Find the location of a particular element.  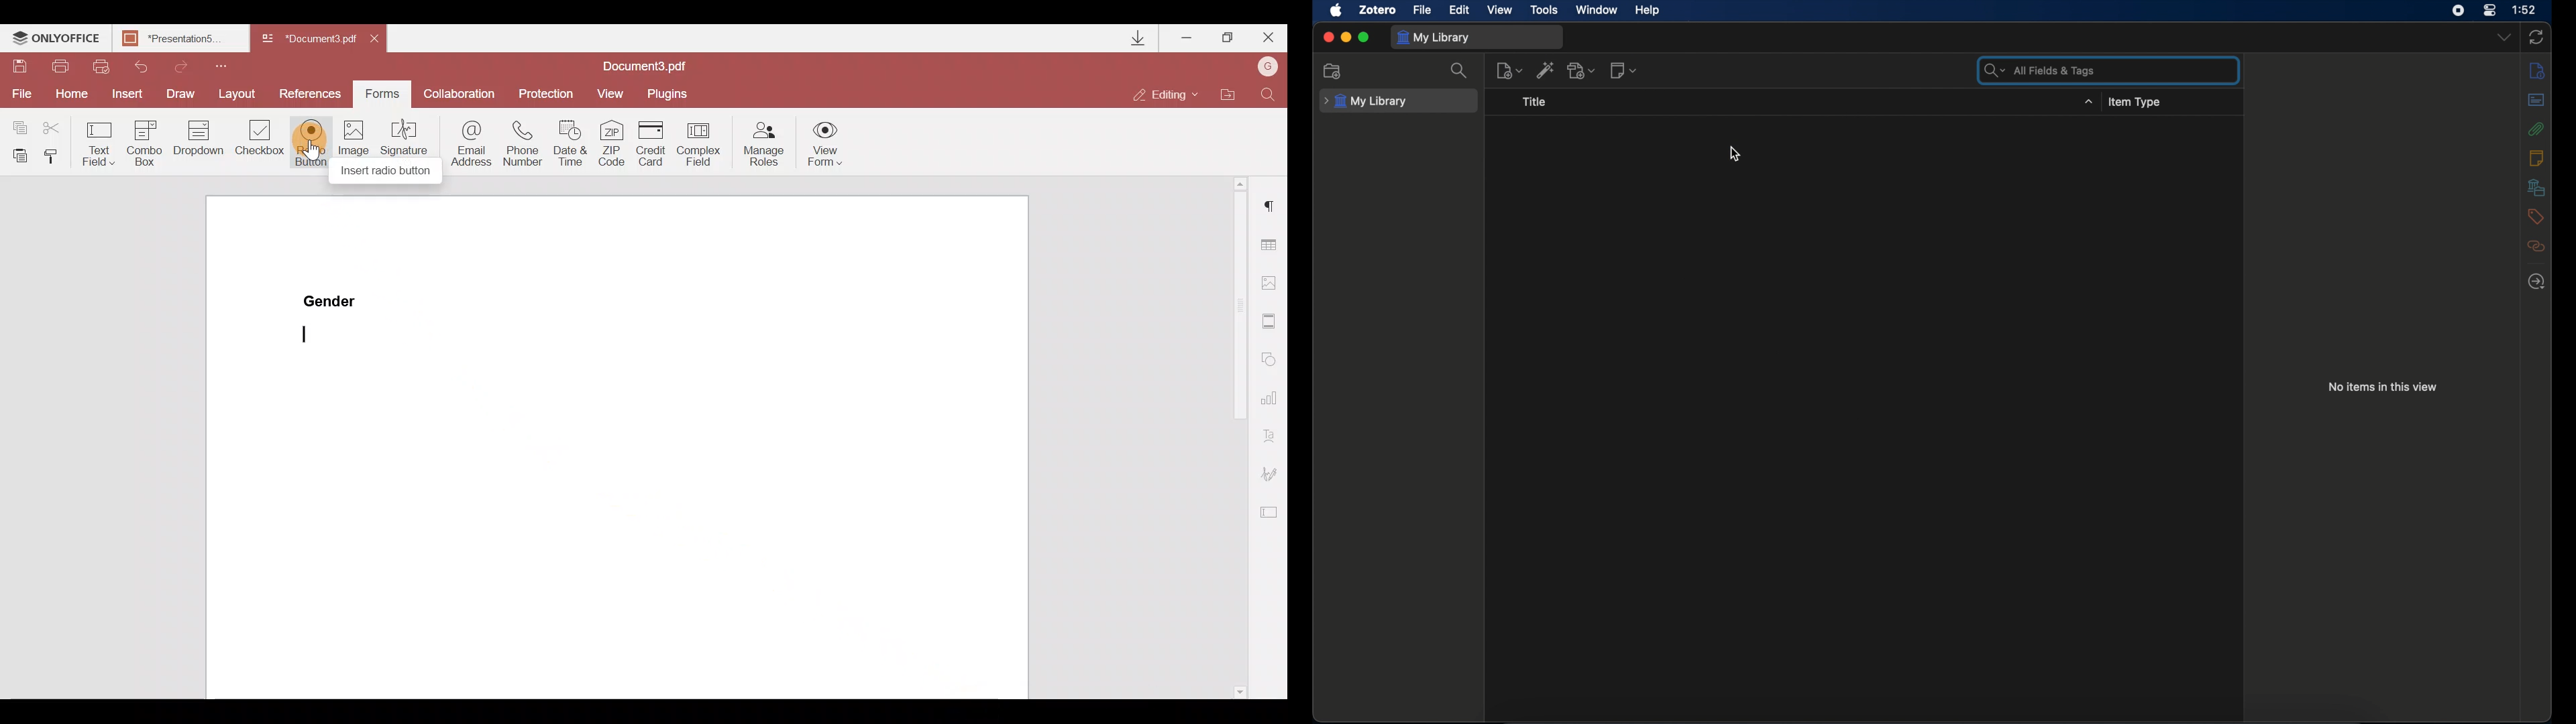

no items  in this view is located at coordinates (2383, 386).